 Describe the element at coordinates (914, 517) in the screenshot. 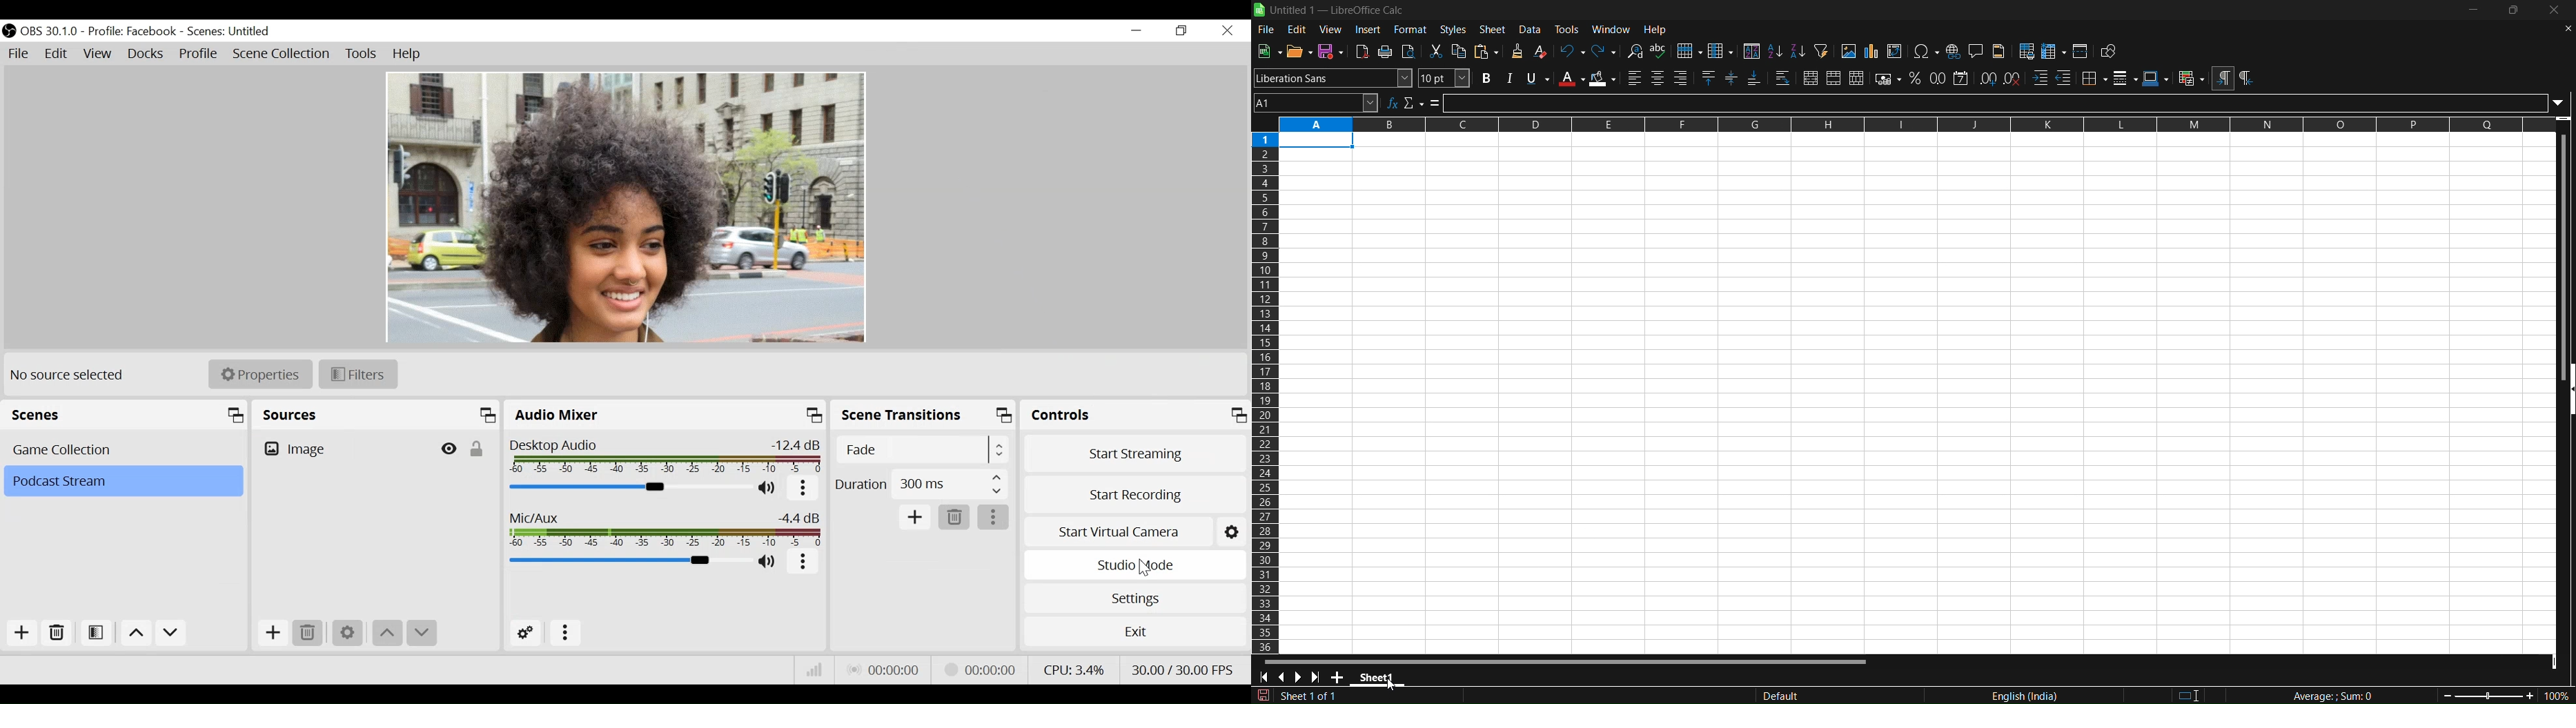

I see `Add` at that location.